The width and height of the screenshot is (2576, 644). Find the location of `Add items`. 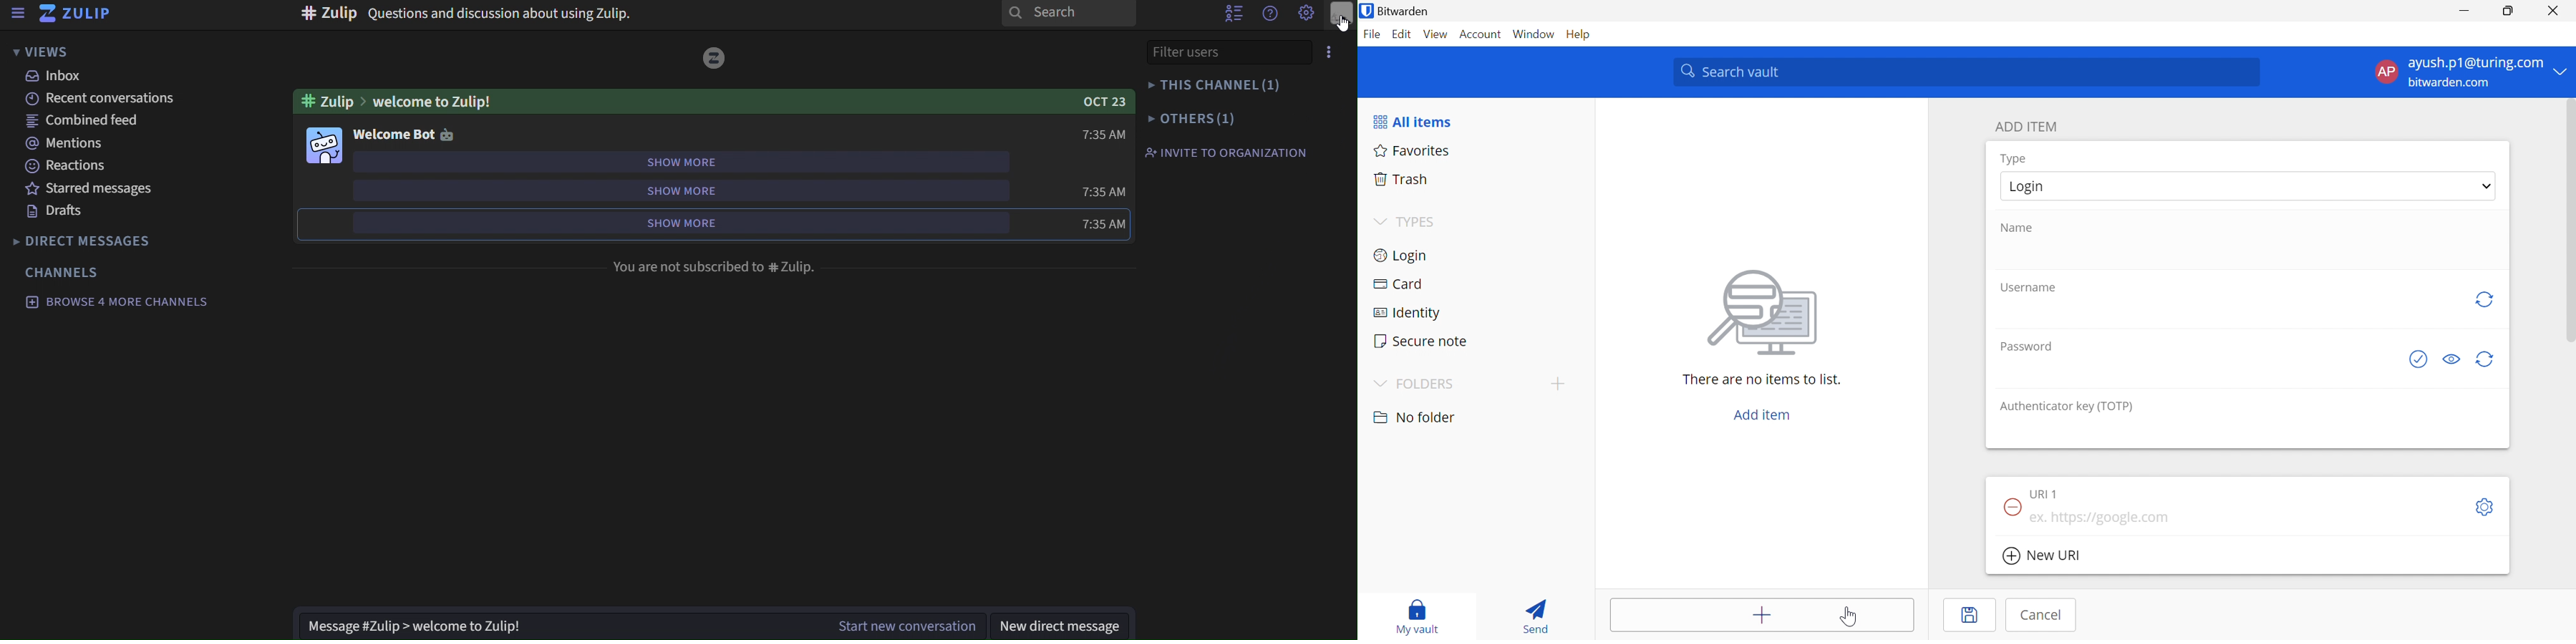

Add items is located at coordinates (1760, 615).